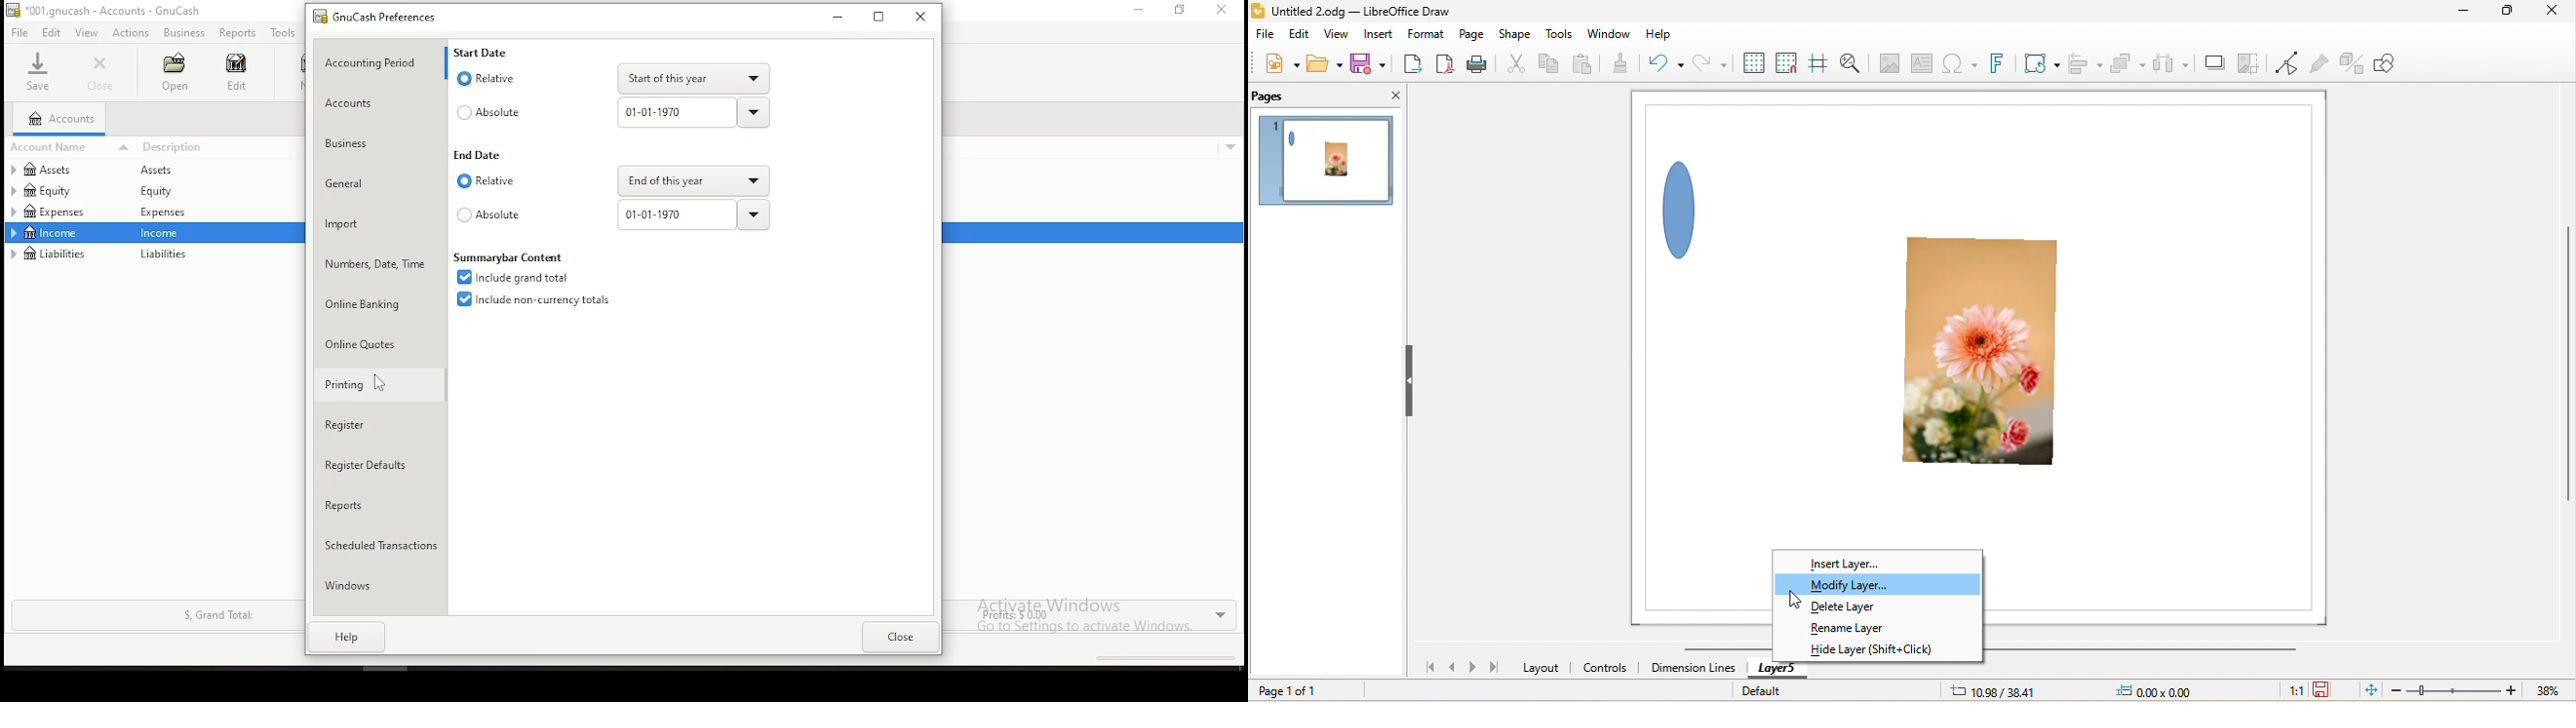  I want to click on scheduled transactions, so click(383, 546).